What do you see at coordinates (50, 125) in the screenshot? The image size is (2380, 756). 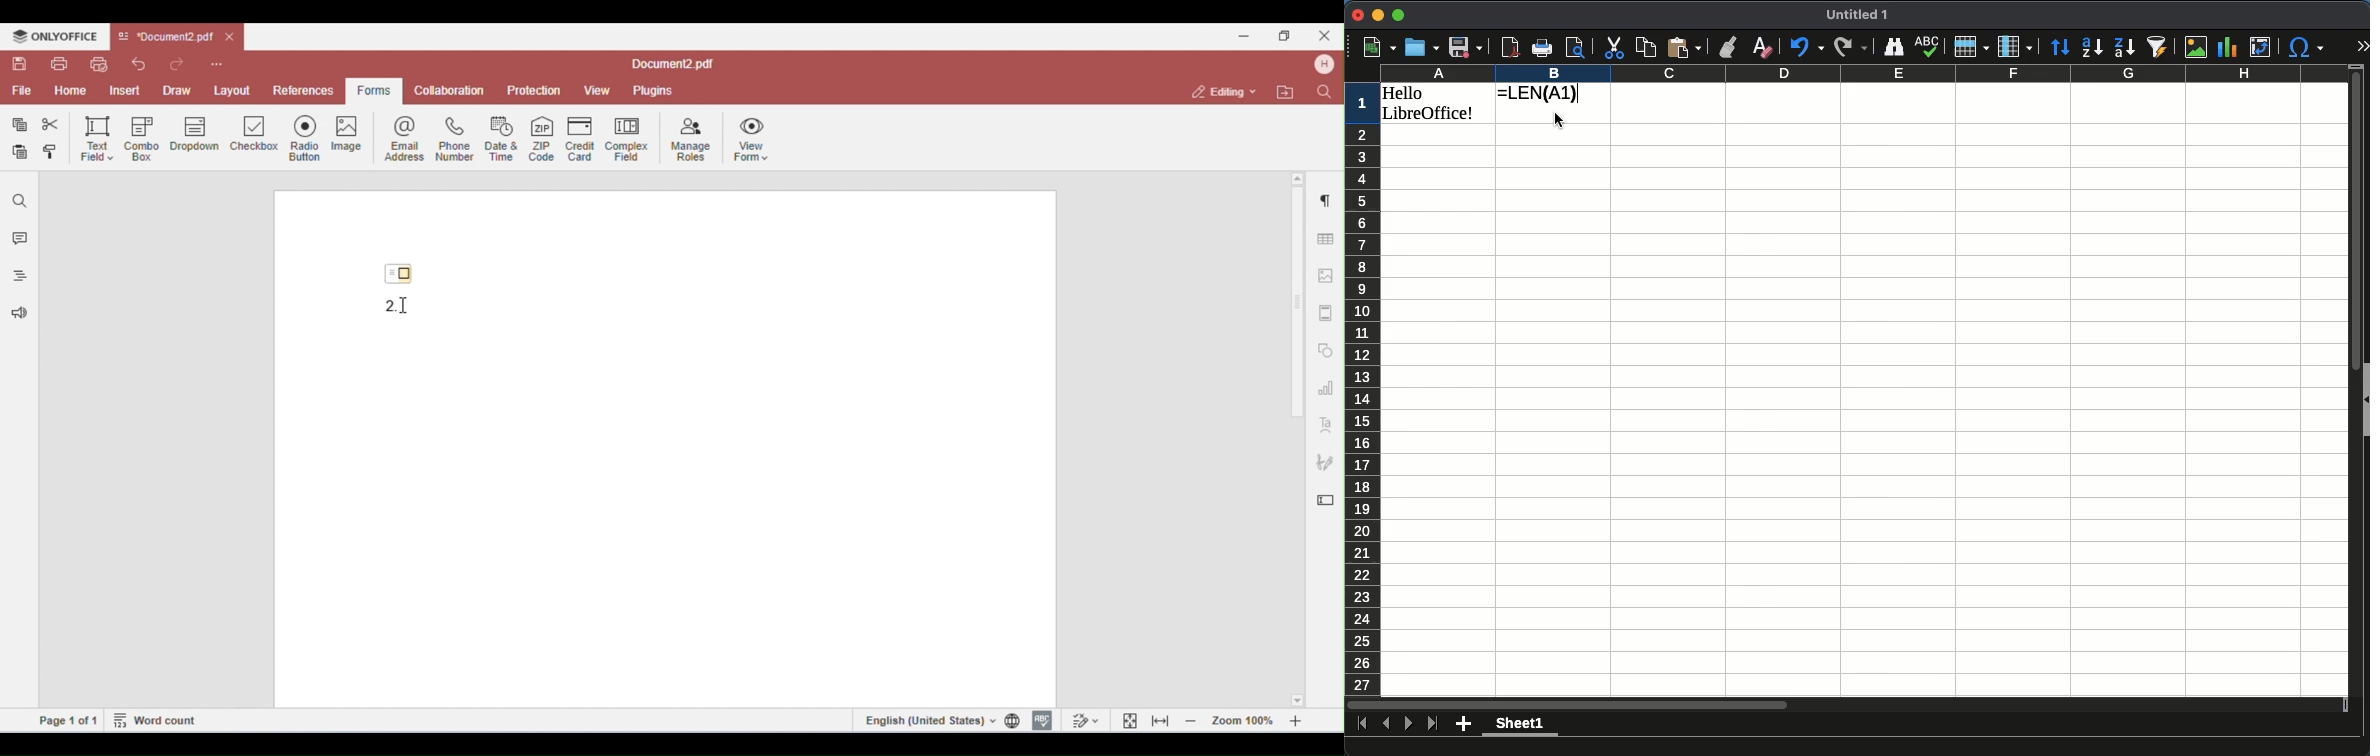 I see `cut` at bounding box center [50, 125].